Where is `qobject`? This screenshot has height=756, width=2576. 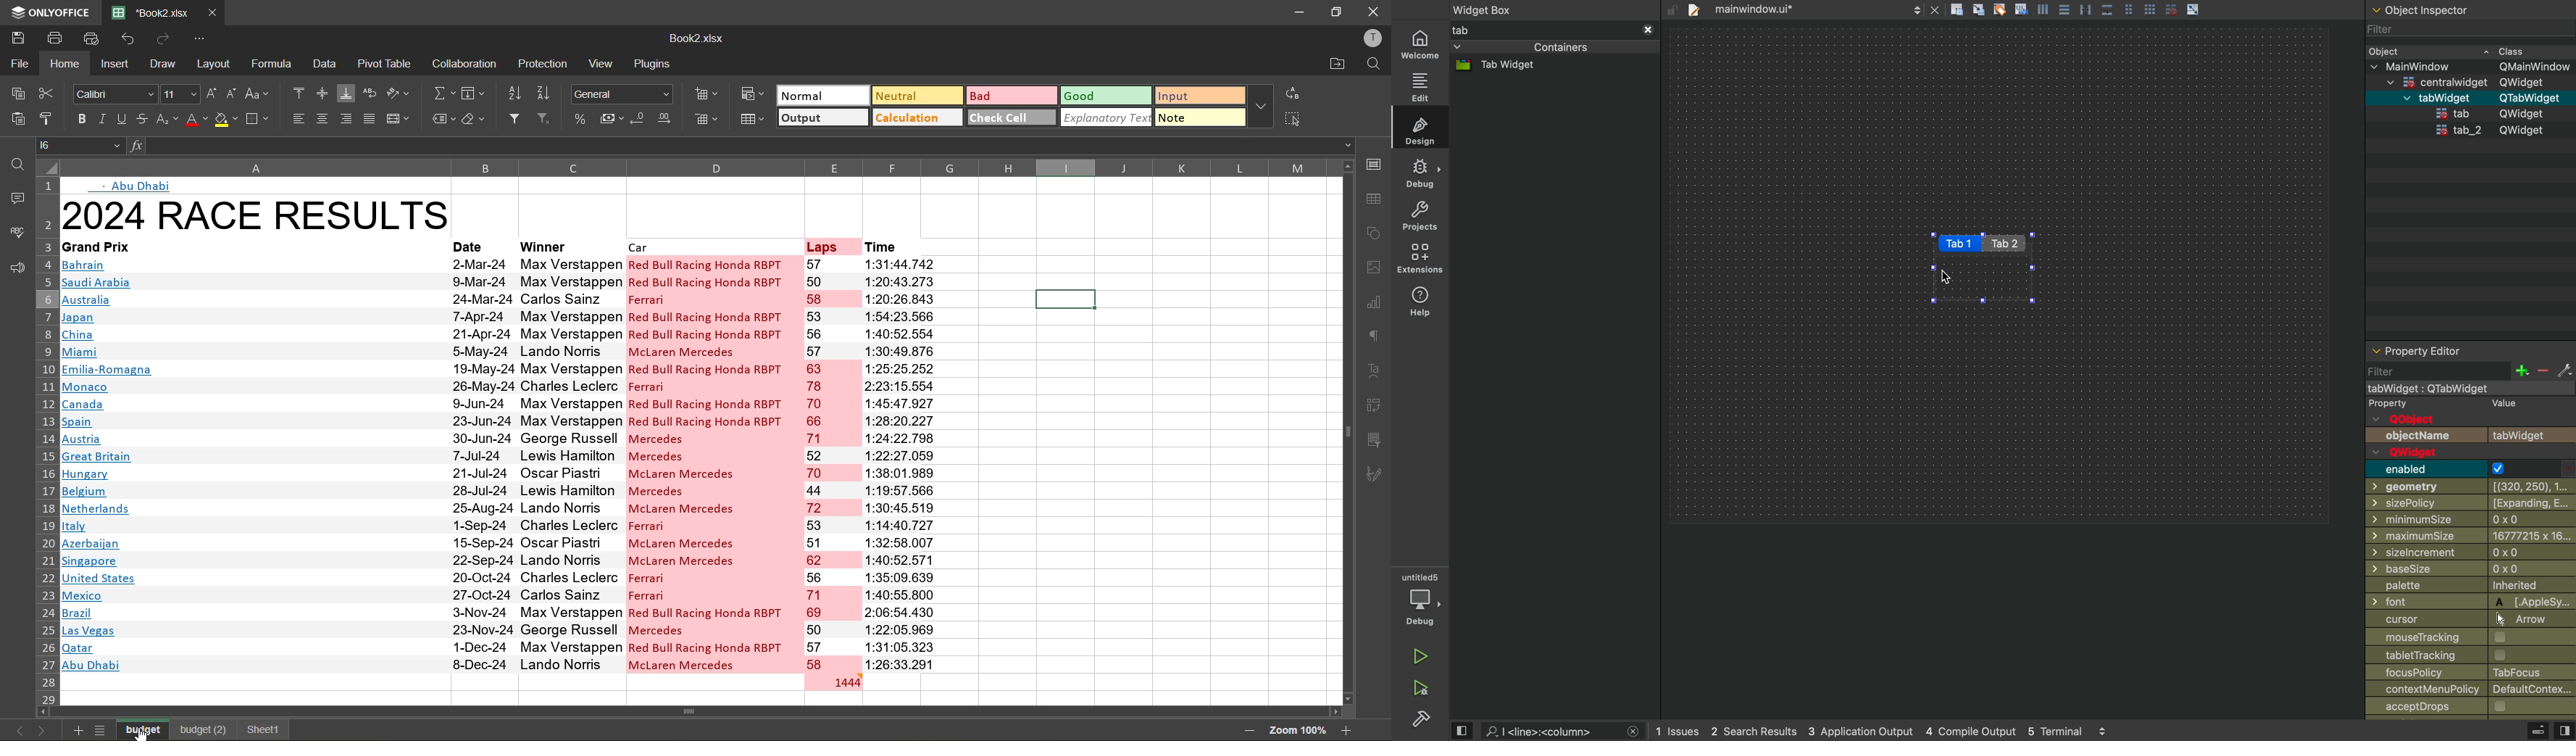
qobject is located at coordinates (2437, 419).